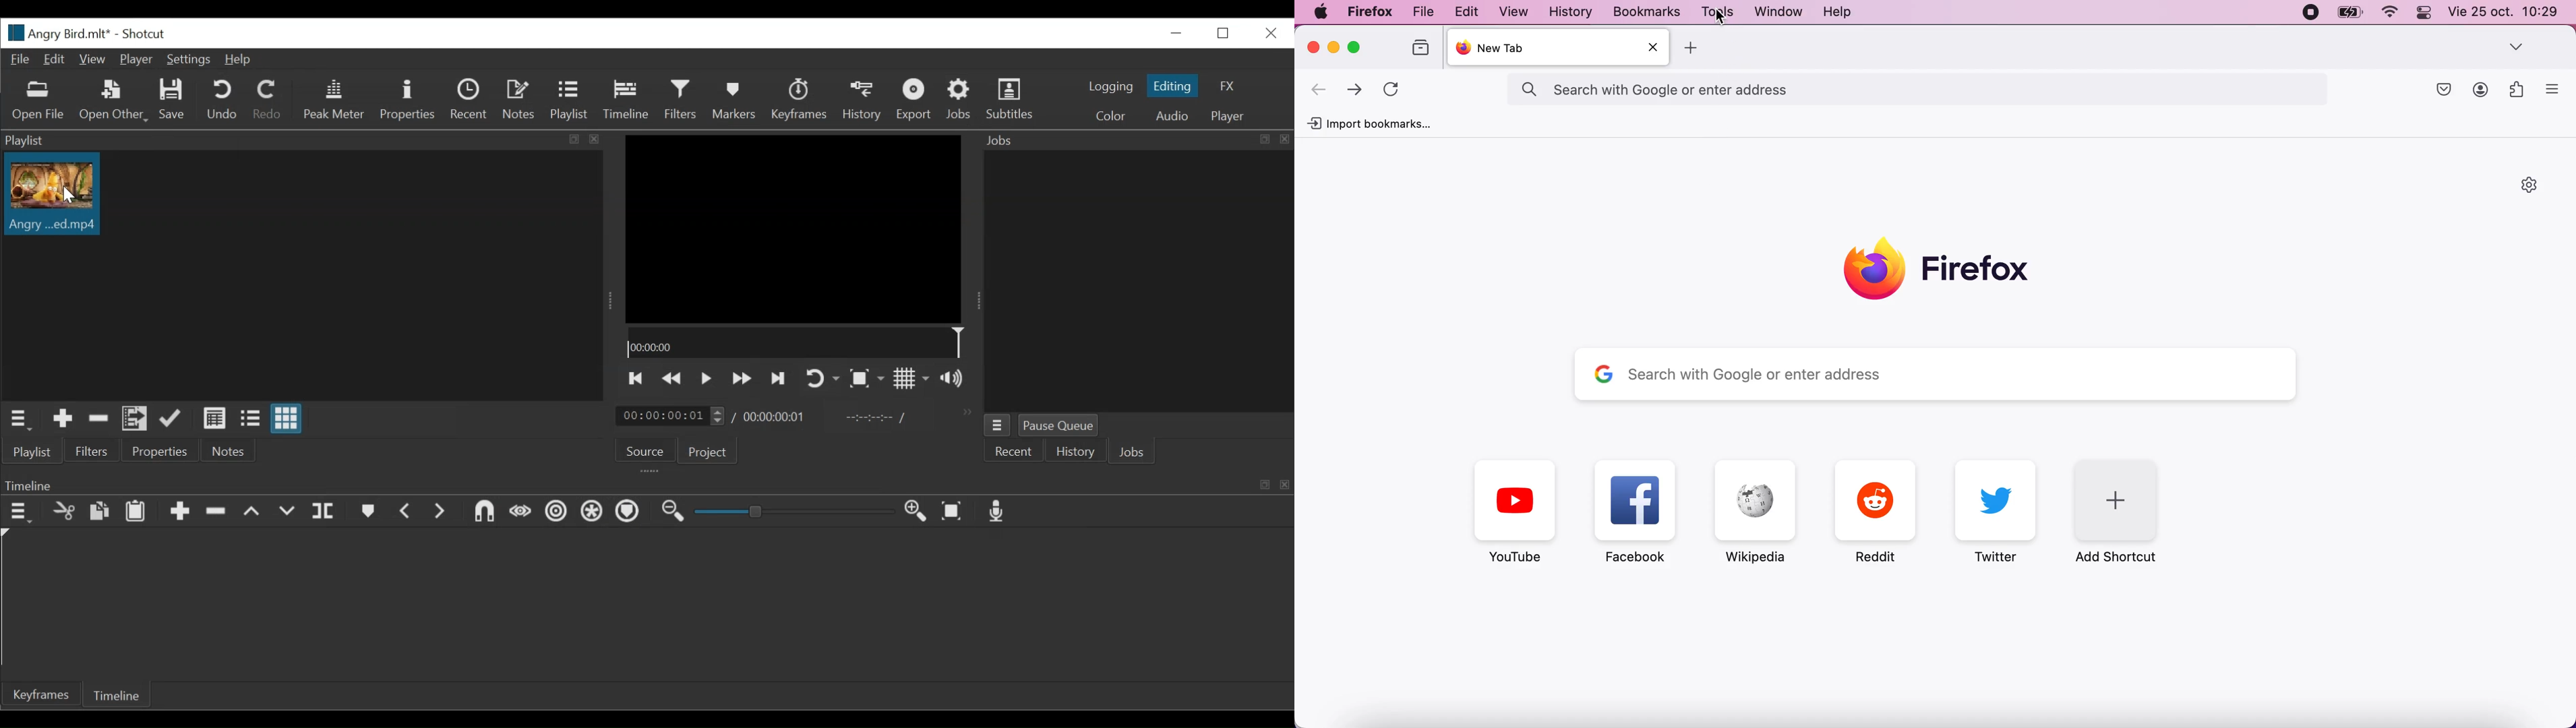  What do you see at coordinates (64, 200) in the screenshot?
I see `cursor` at bounding box center [64, 200].